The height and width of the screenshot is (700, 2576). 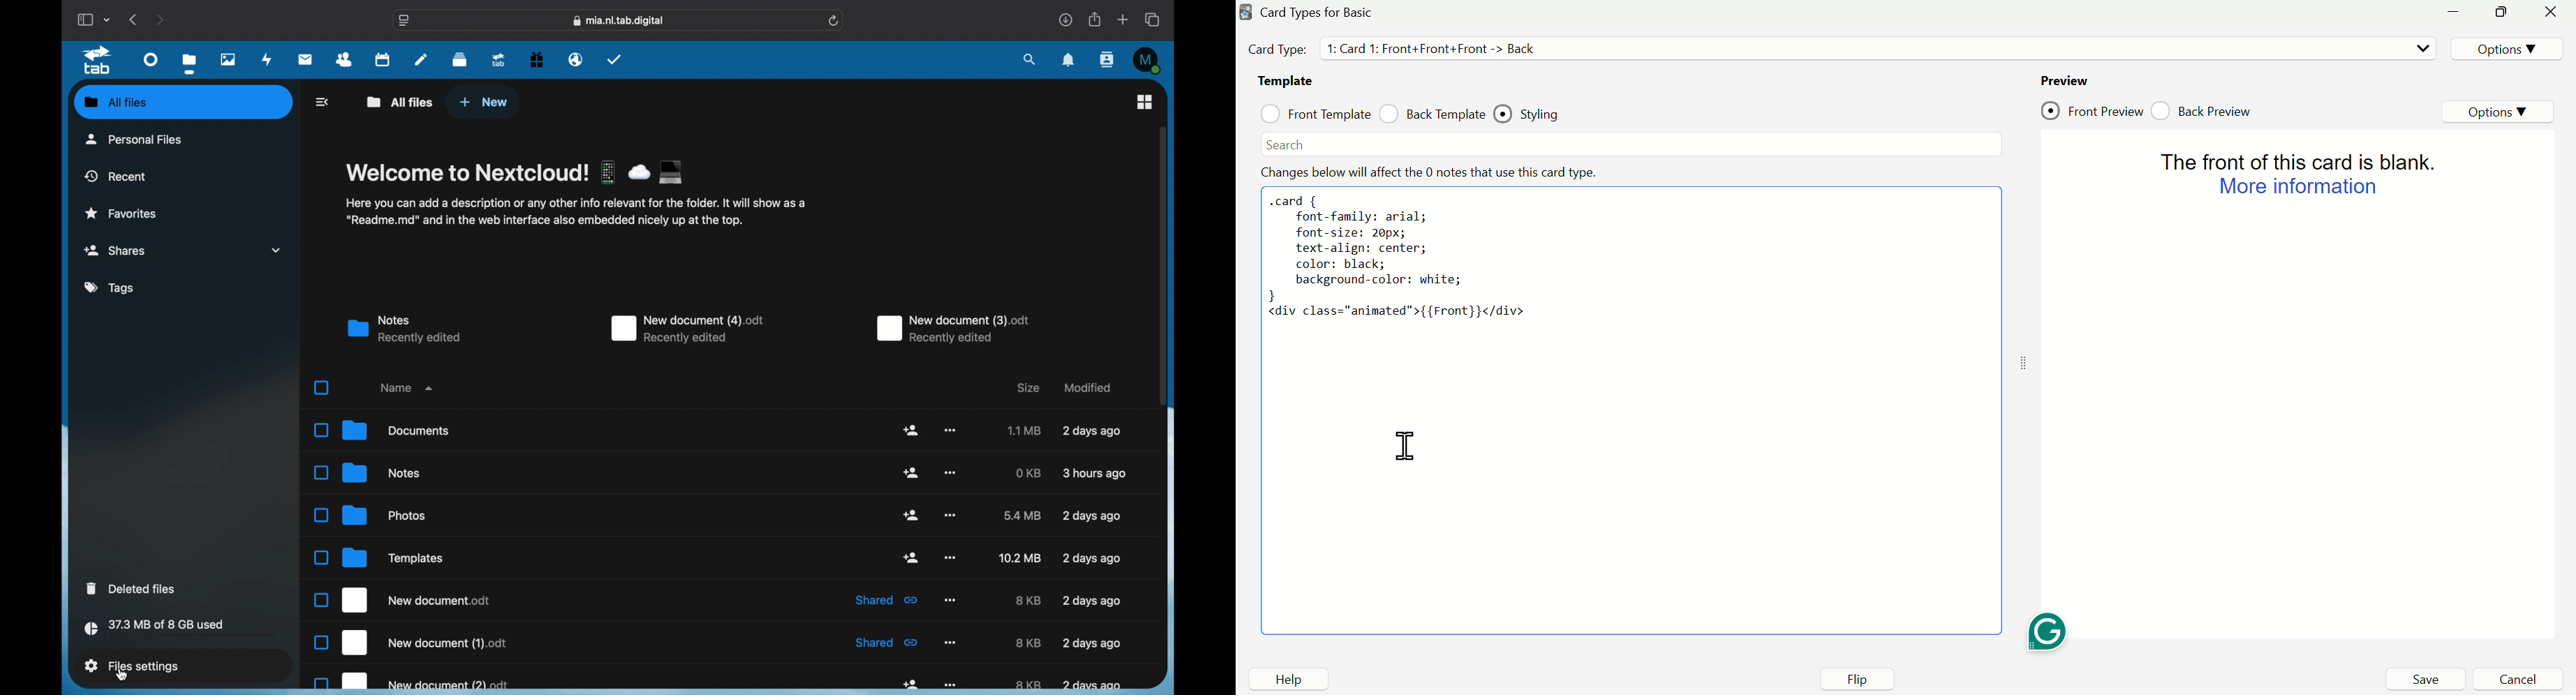 What do you see at coordinates (401, 102) in the screenshot?
I see `all files` at bounding box center [401, 102].